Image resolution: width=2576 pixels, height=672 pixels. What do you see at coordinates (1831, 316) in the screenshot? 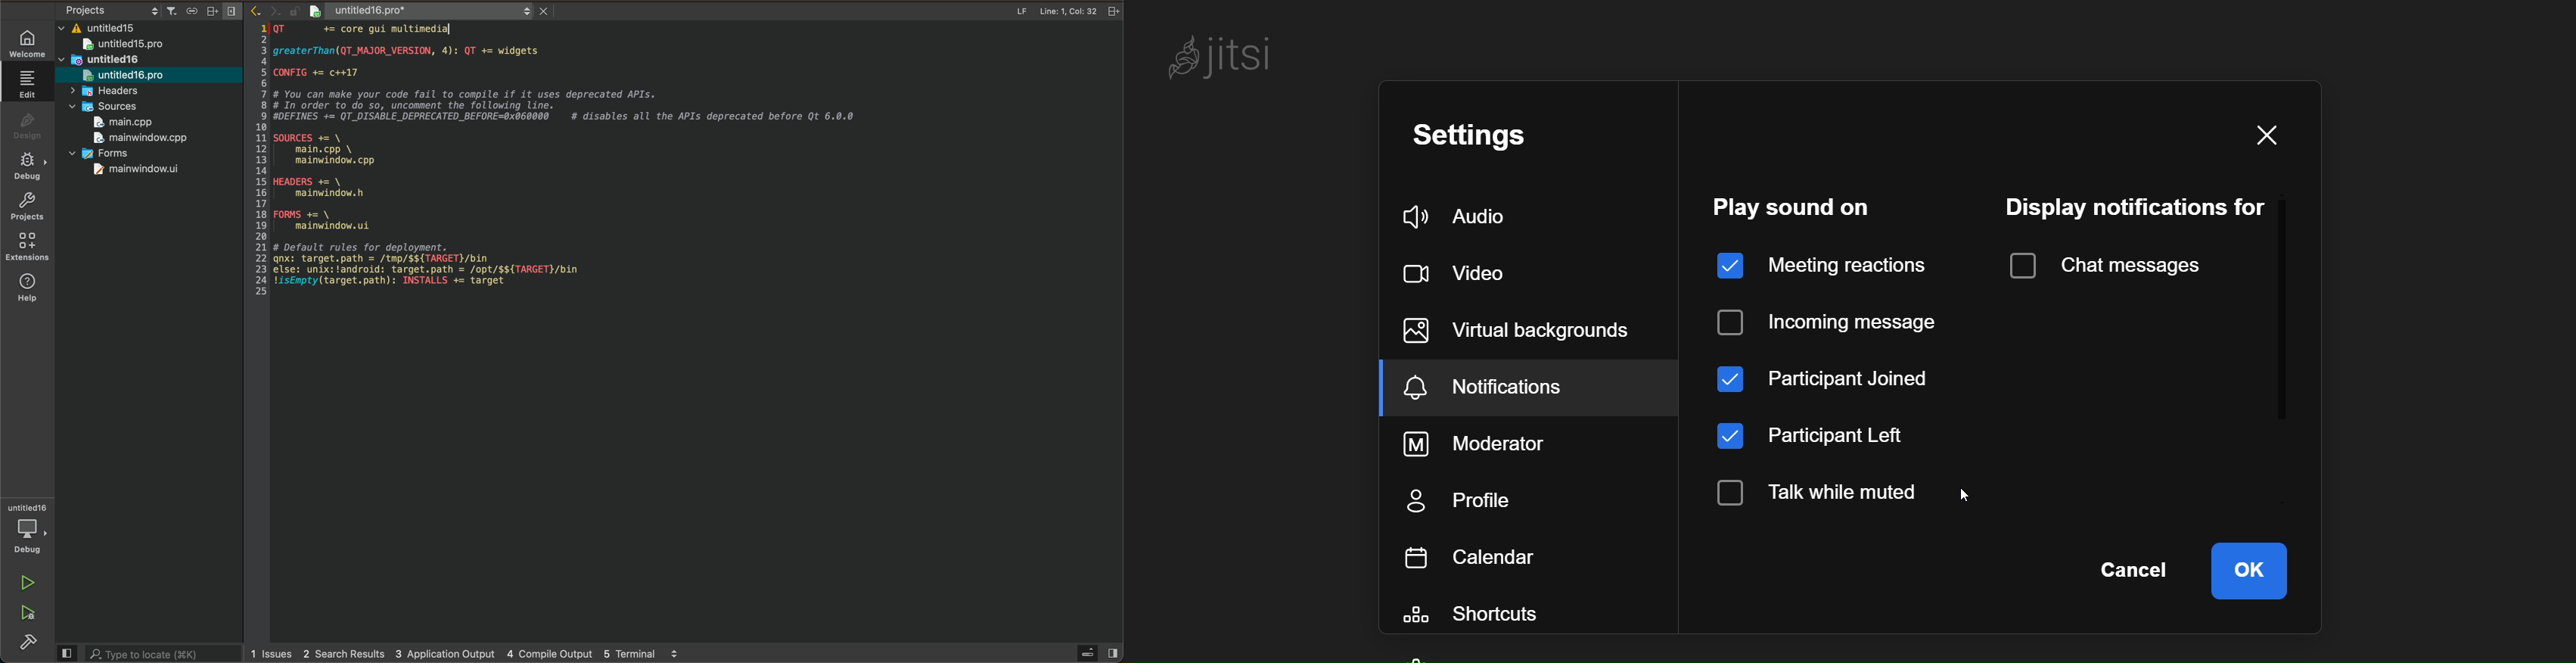
I see `incoming message` at bounding box center [1831, 316].